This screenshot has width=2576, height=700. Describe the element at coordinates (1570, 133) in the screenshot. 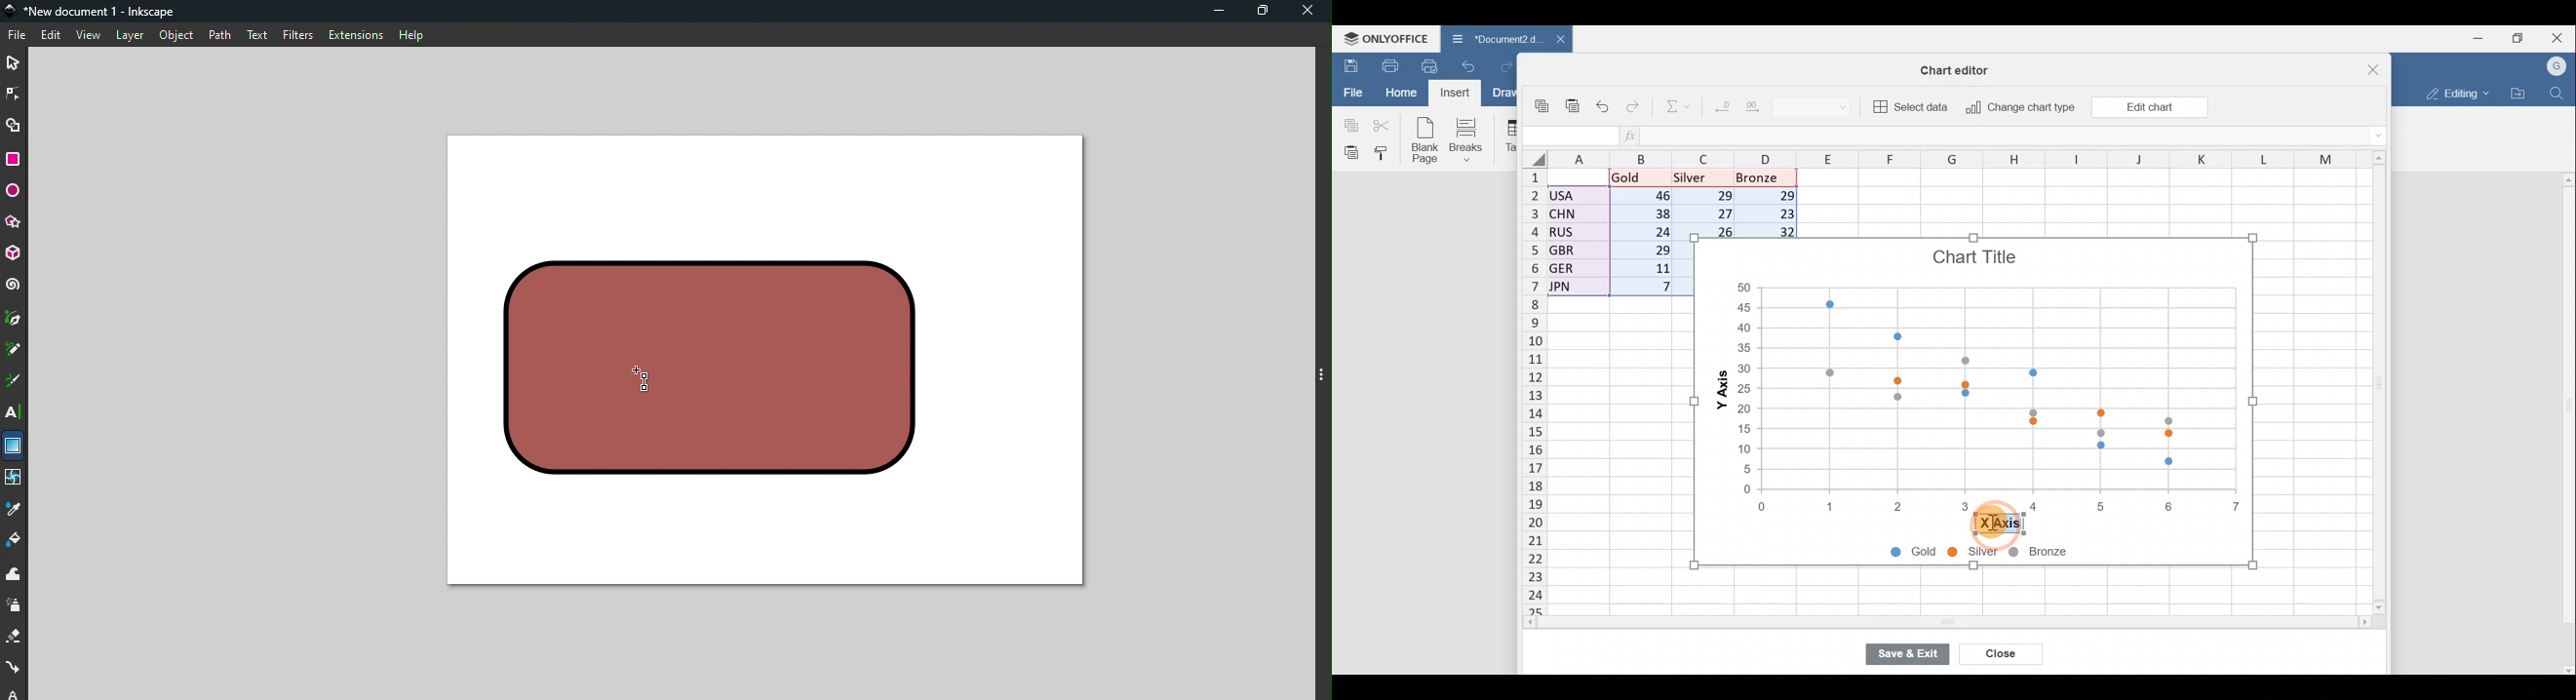

I see `Cell name` at that location.